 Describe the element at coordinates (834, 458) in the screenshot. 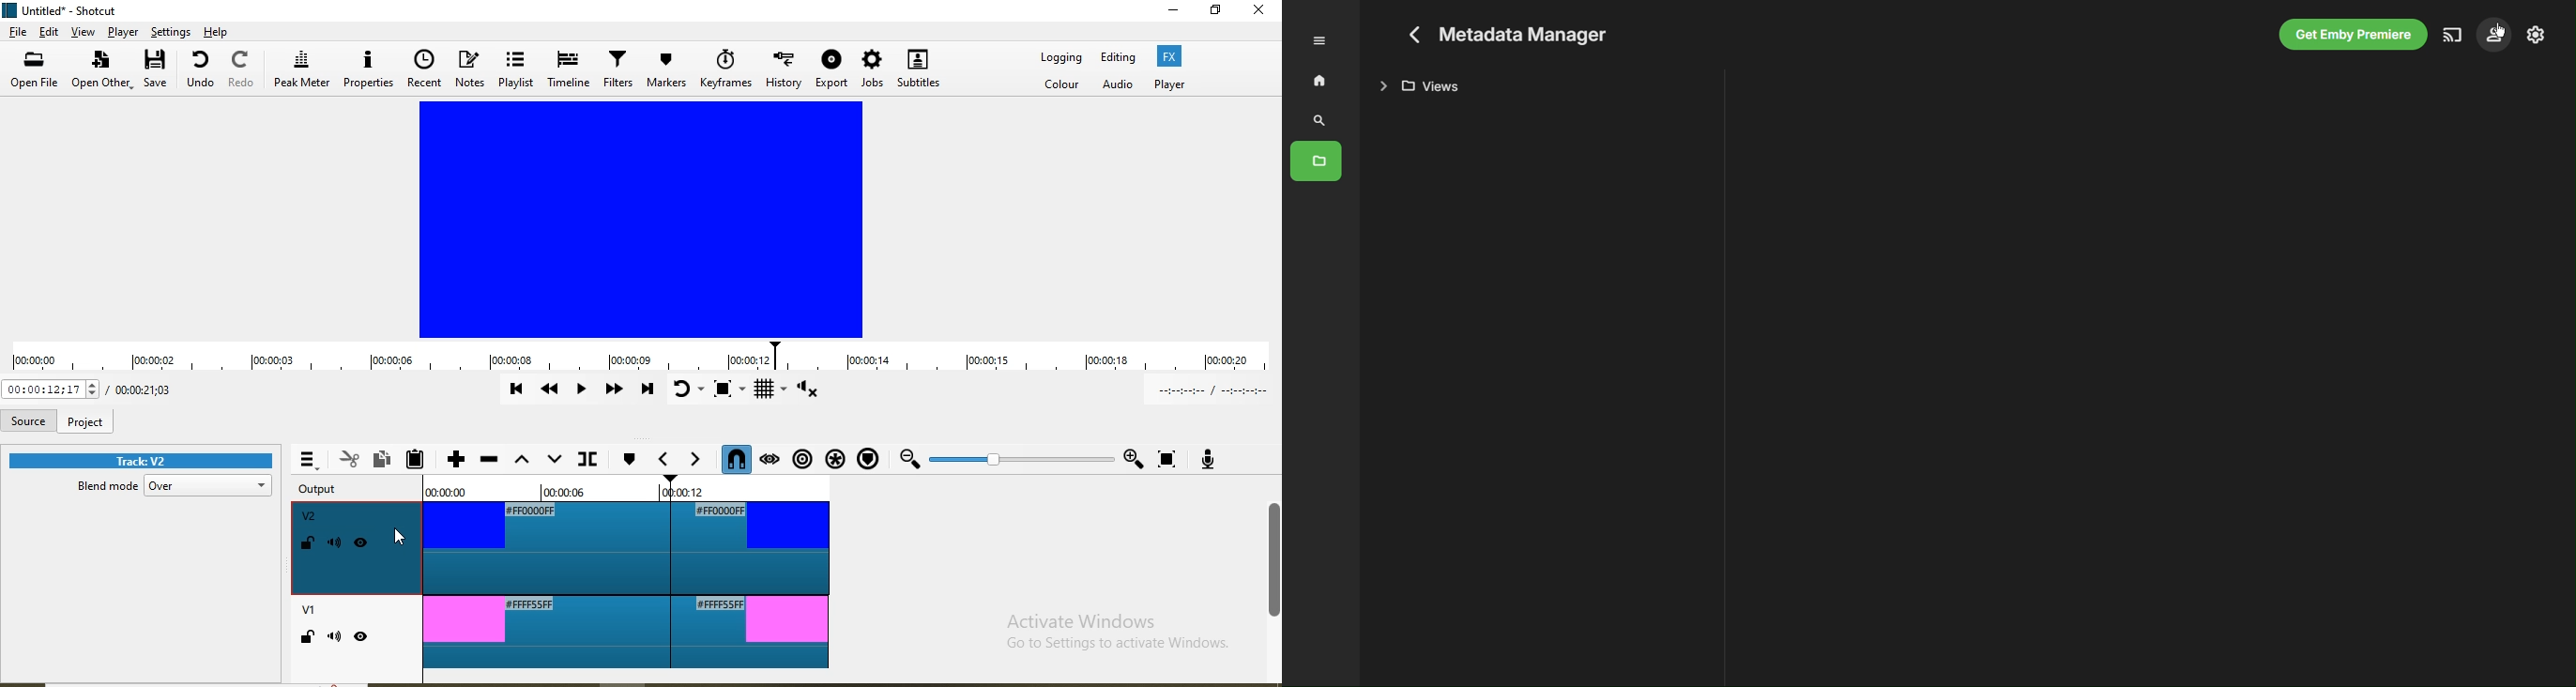

I see `Ripple all tracks` at that location.